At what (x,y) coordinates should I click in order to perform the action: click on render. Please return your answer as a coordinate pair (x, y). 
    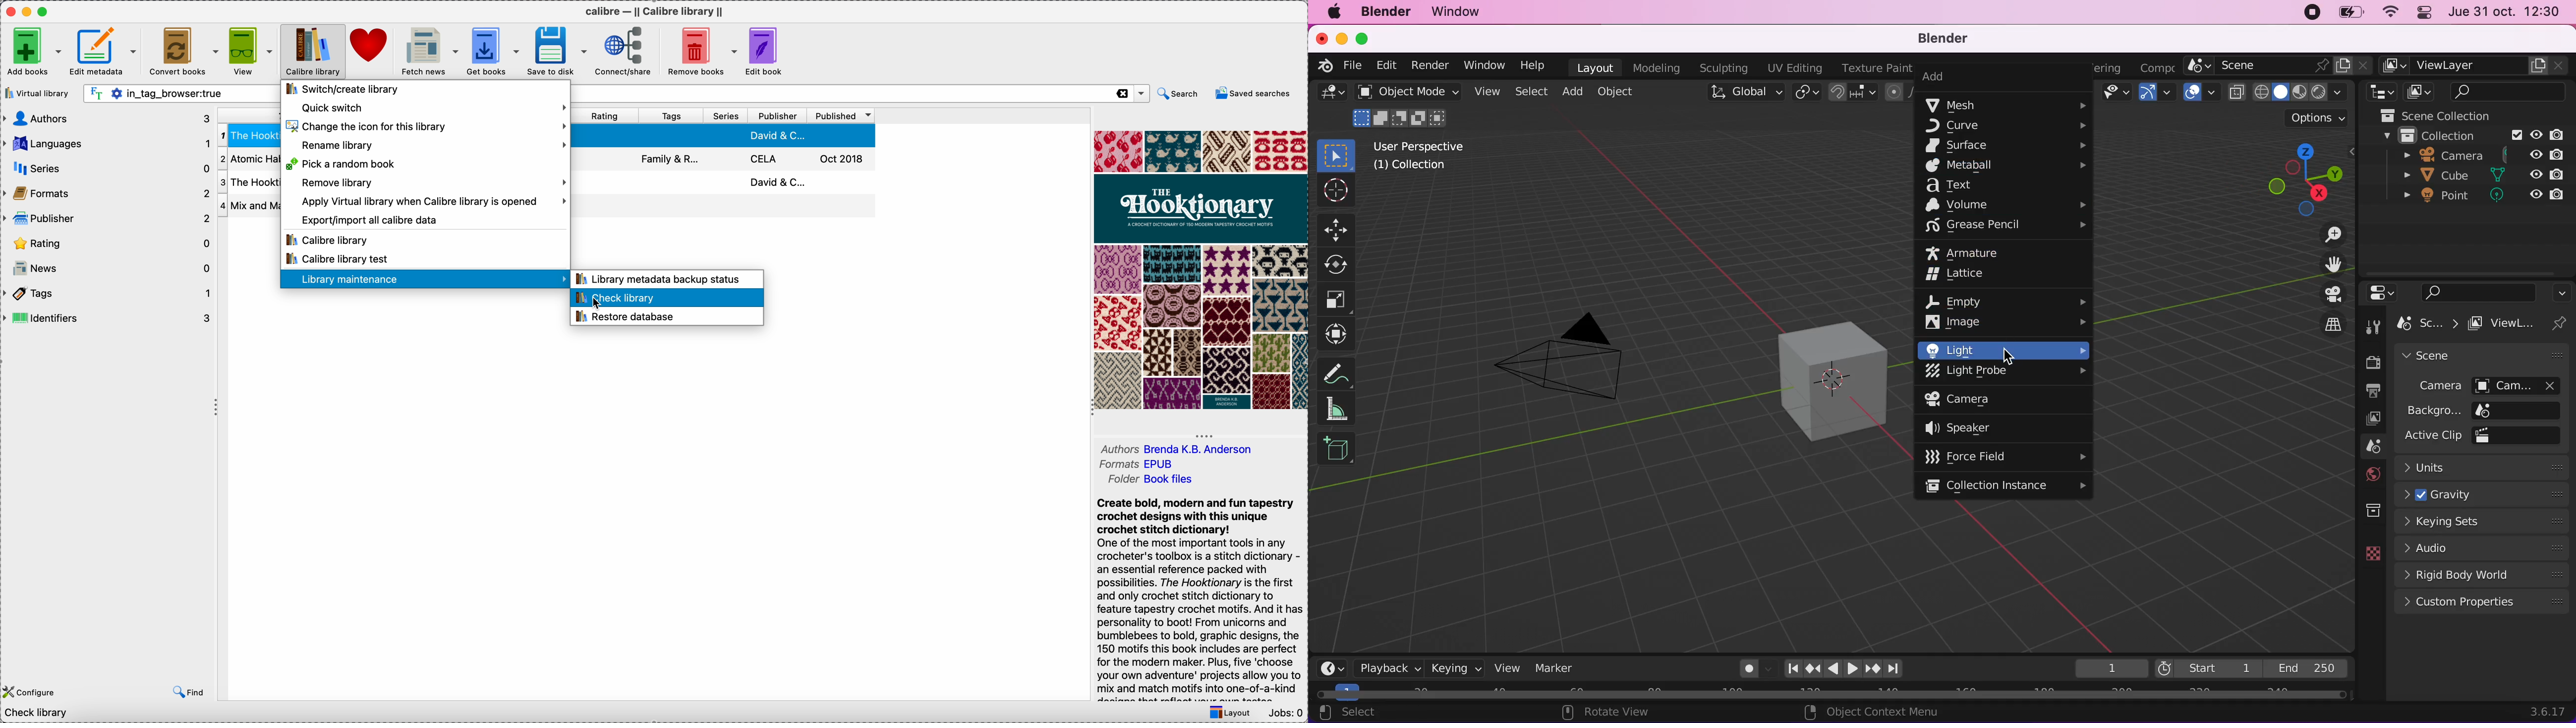
    Looking at the image, I should click on (1431, 66).